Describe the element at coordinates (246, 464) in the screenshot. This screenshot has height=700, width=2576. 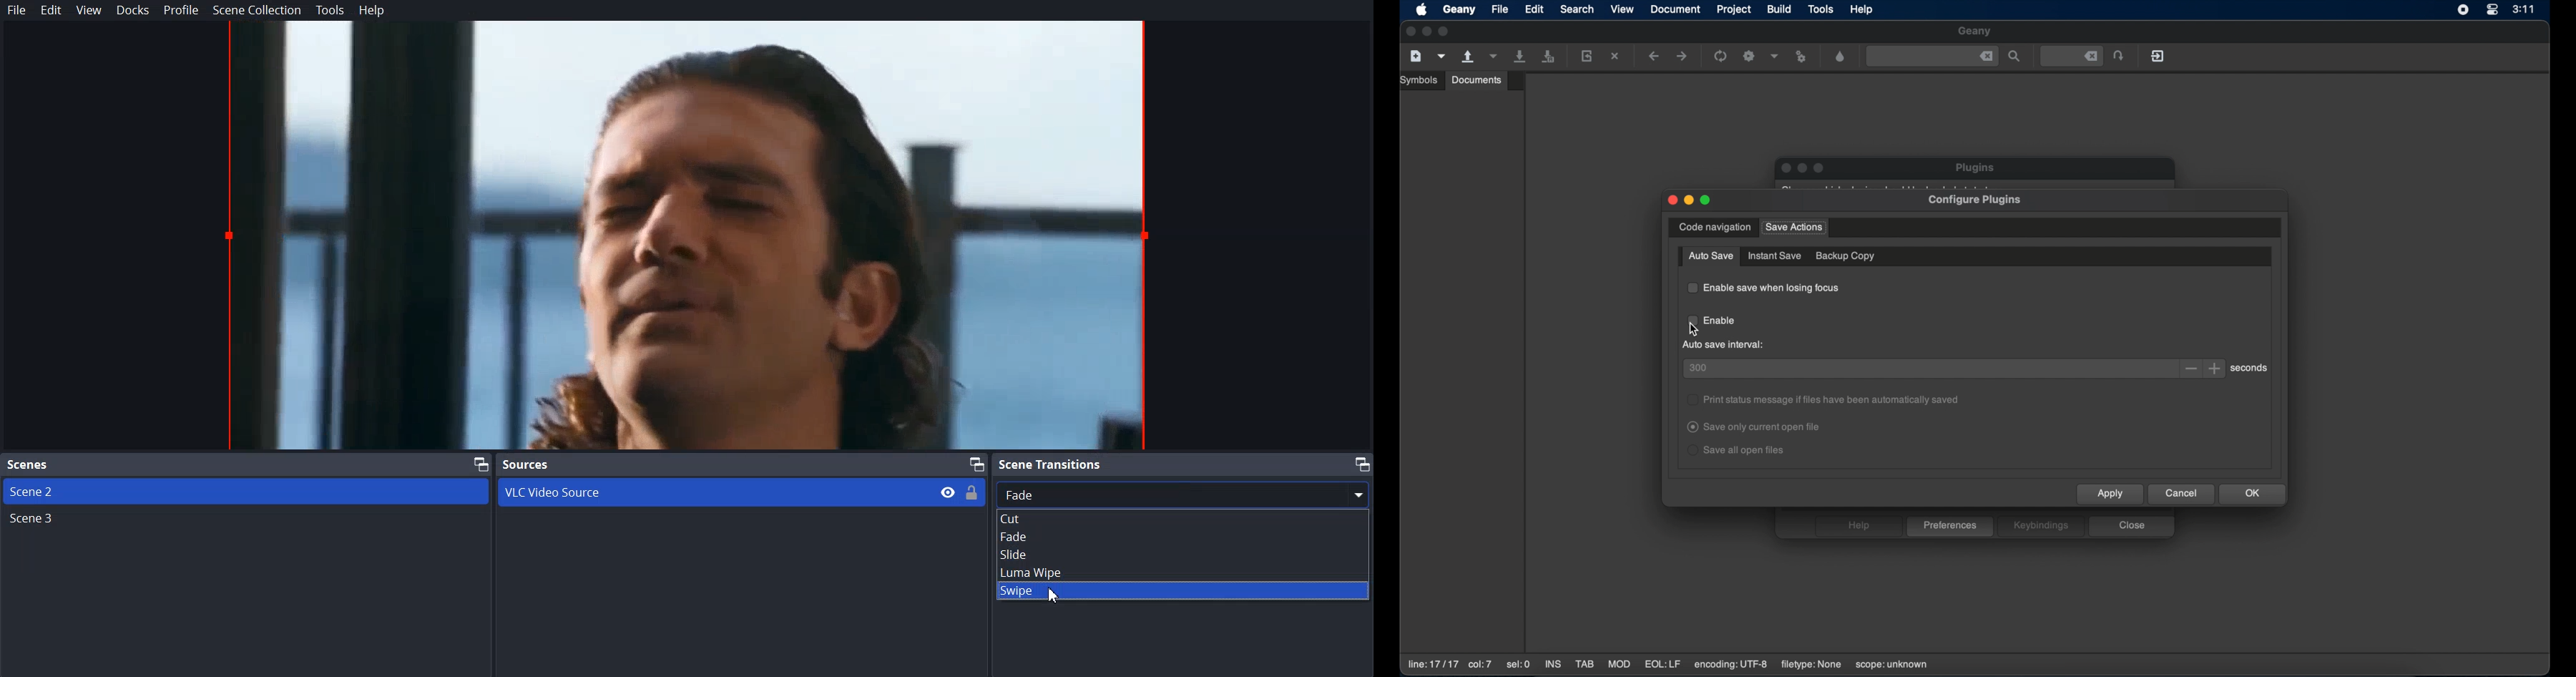
I see `Scene` at that location.